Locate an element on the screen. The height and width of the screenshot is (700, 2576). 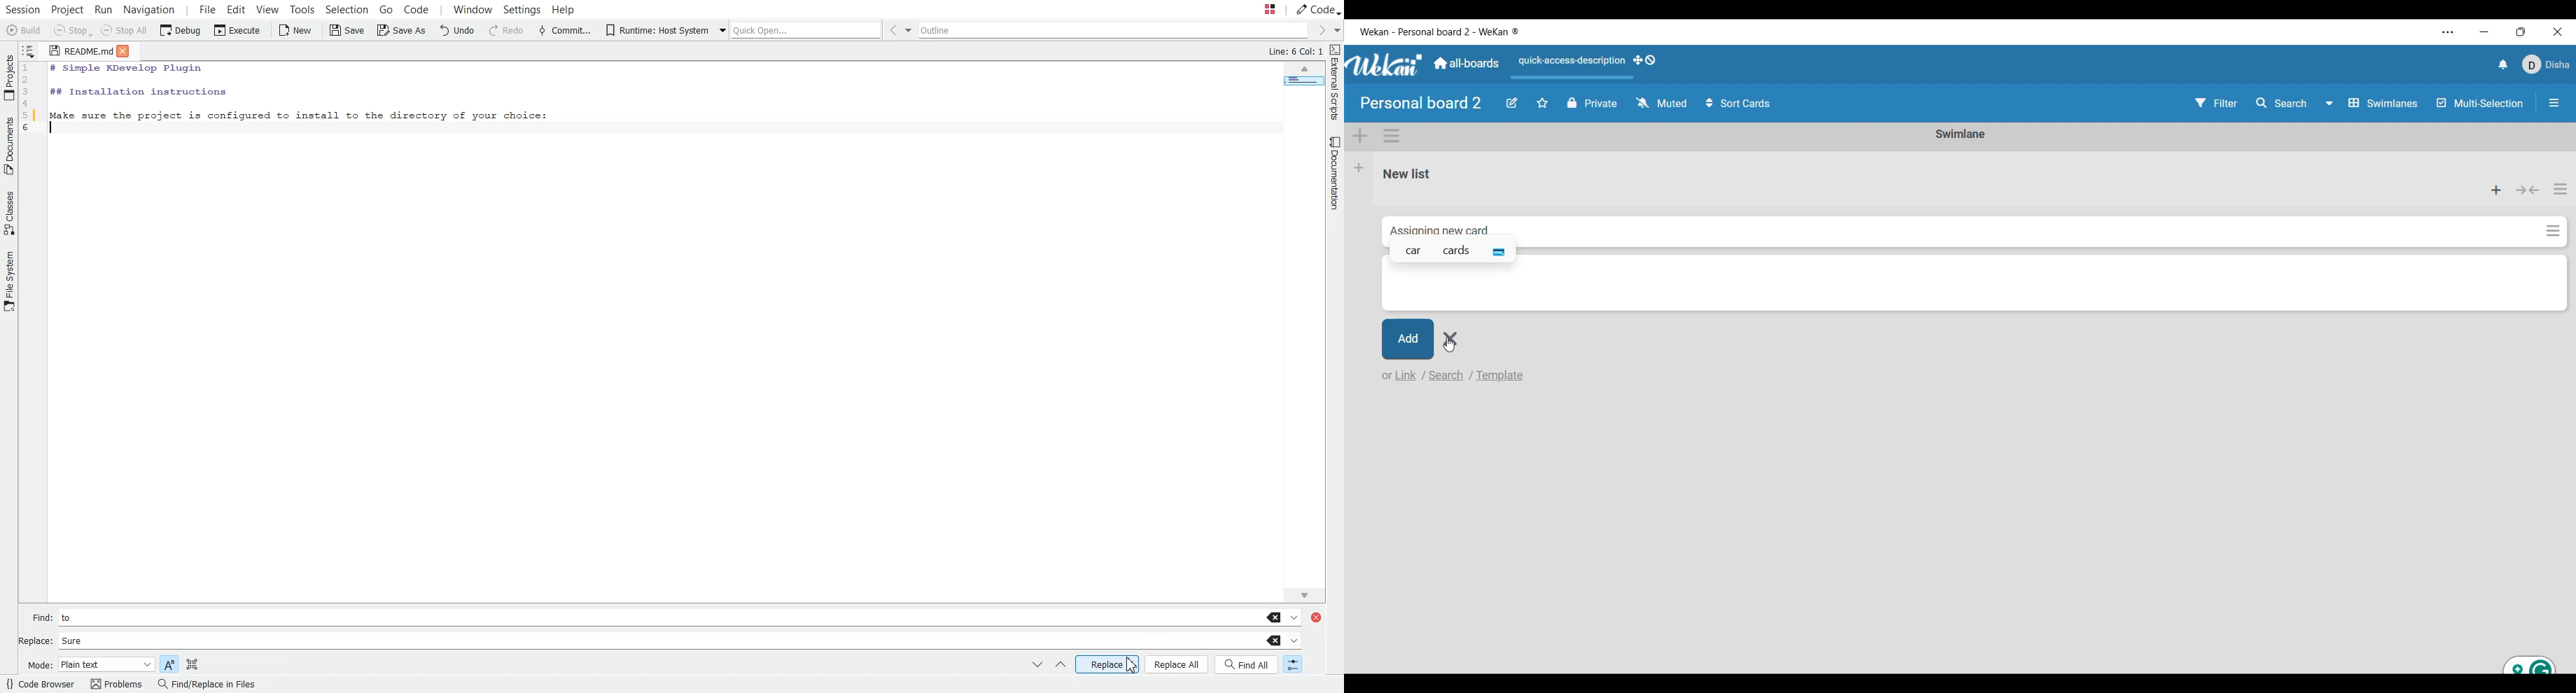
Board title is located at coordinates (1422, 103).